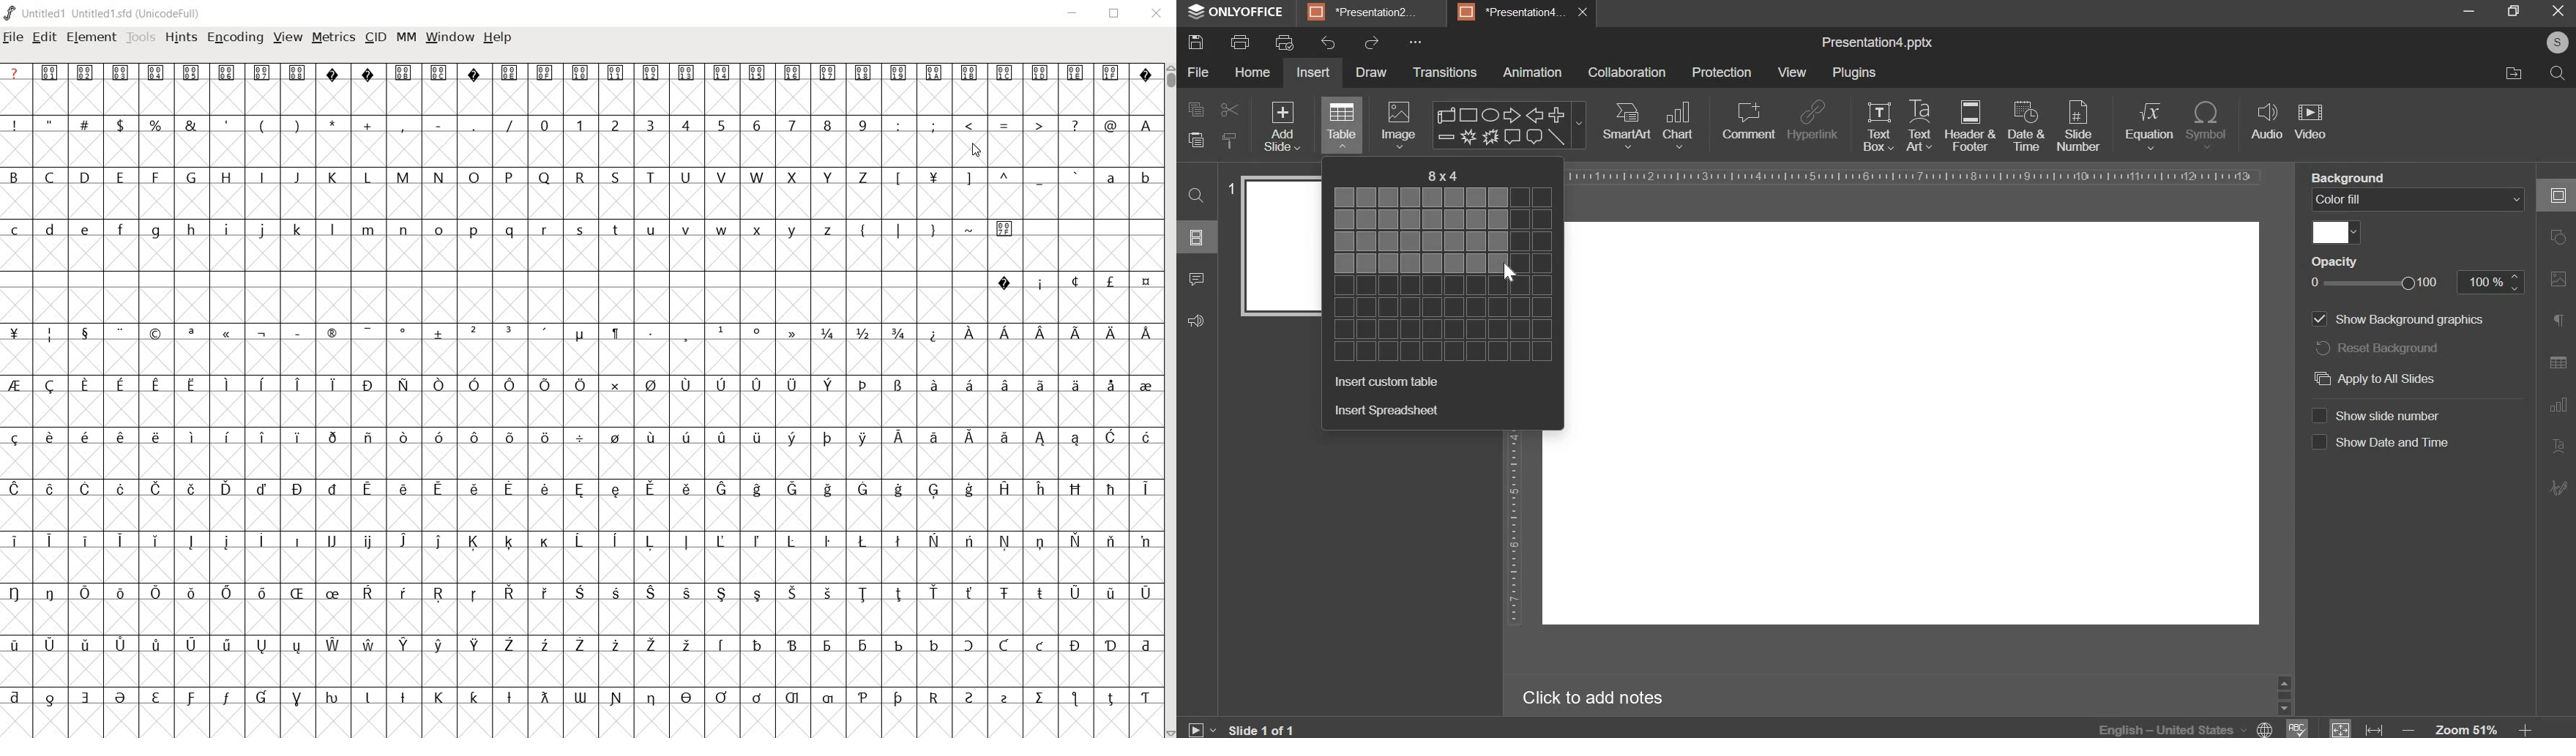 The width and height of the screenshot is (2576, 756). I want to click on more, so click(1419, 42).